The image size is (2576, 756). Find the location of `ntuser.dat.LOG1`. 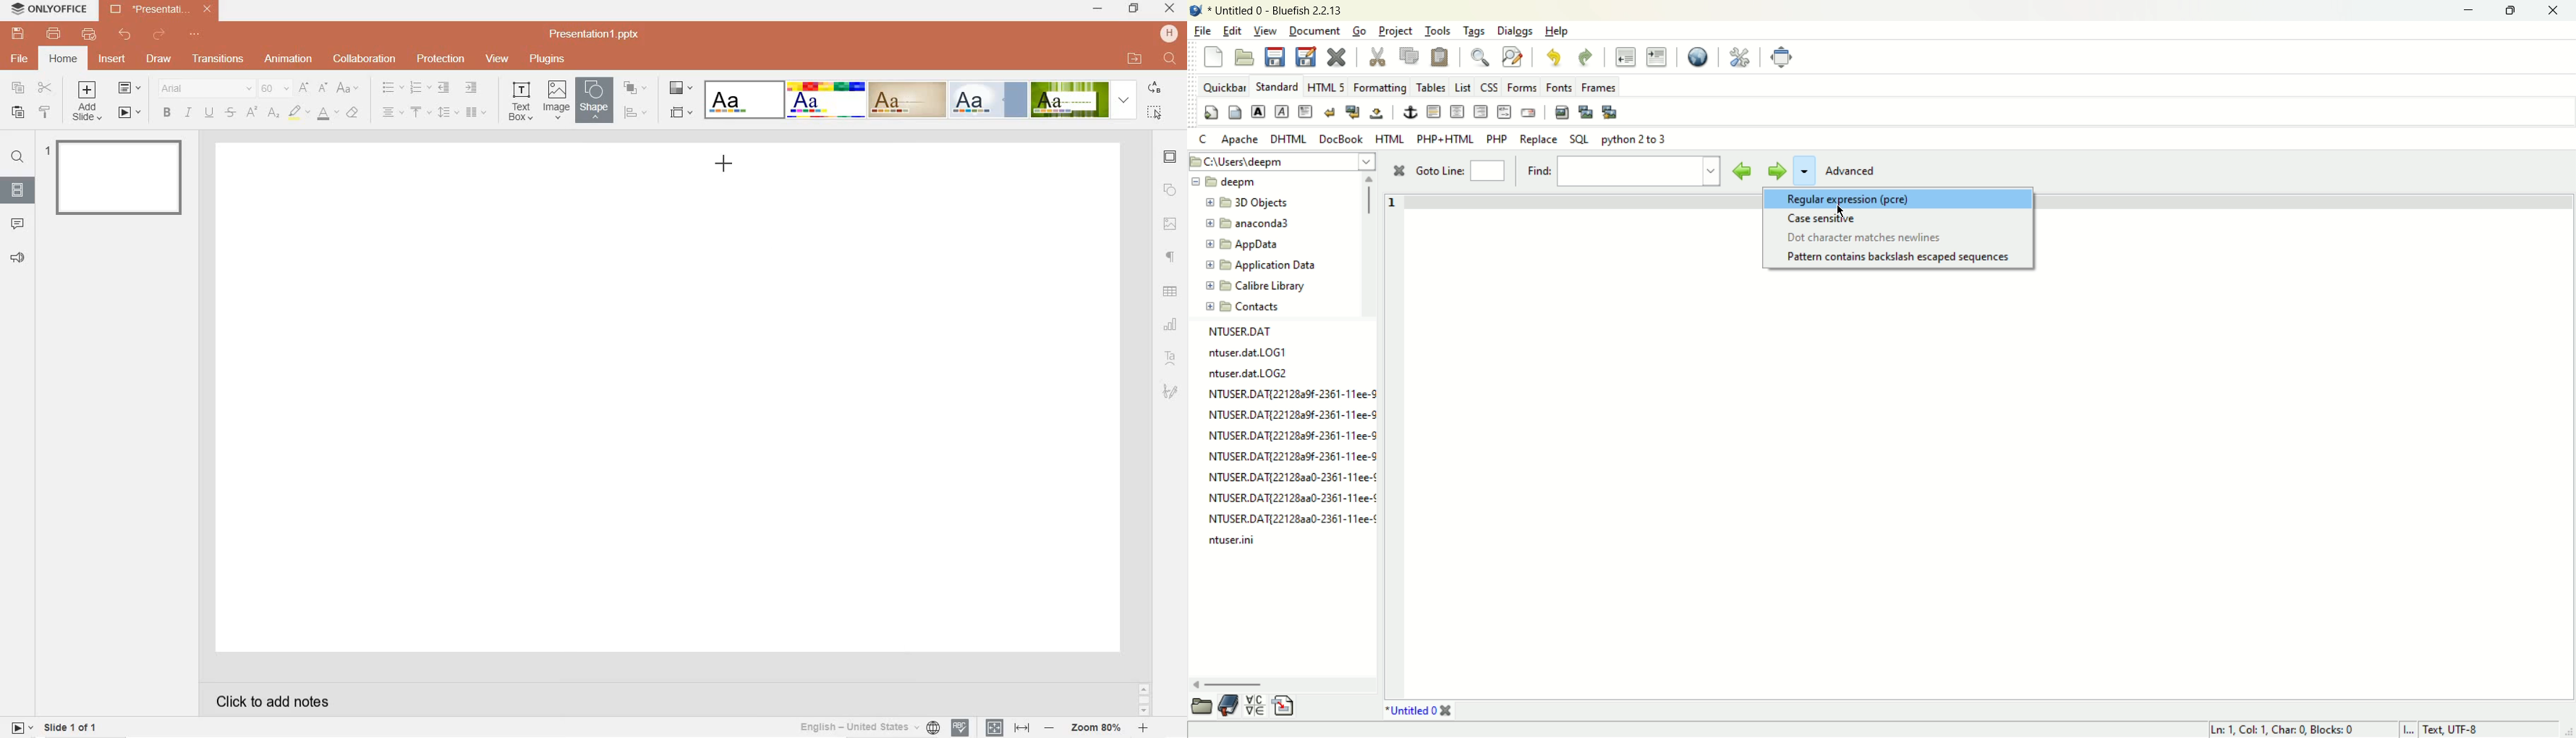

ntuser.dat.LOG1 is located at coordinates (1252, 352).